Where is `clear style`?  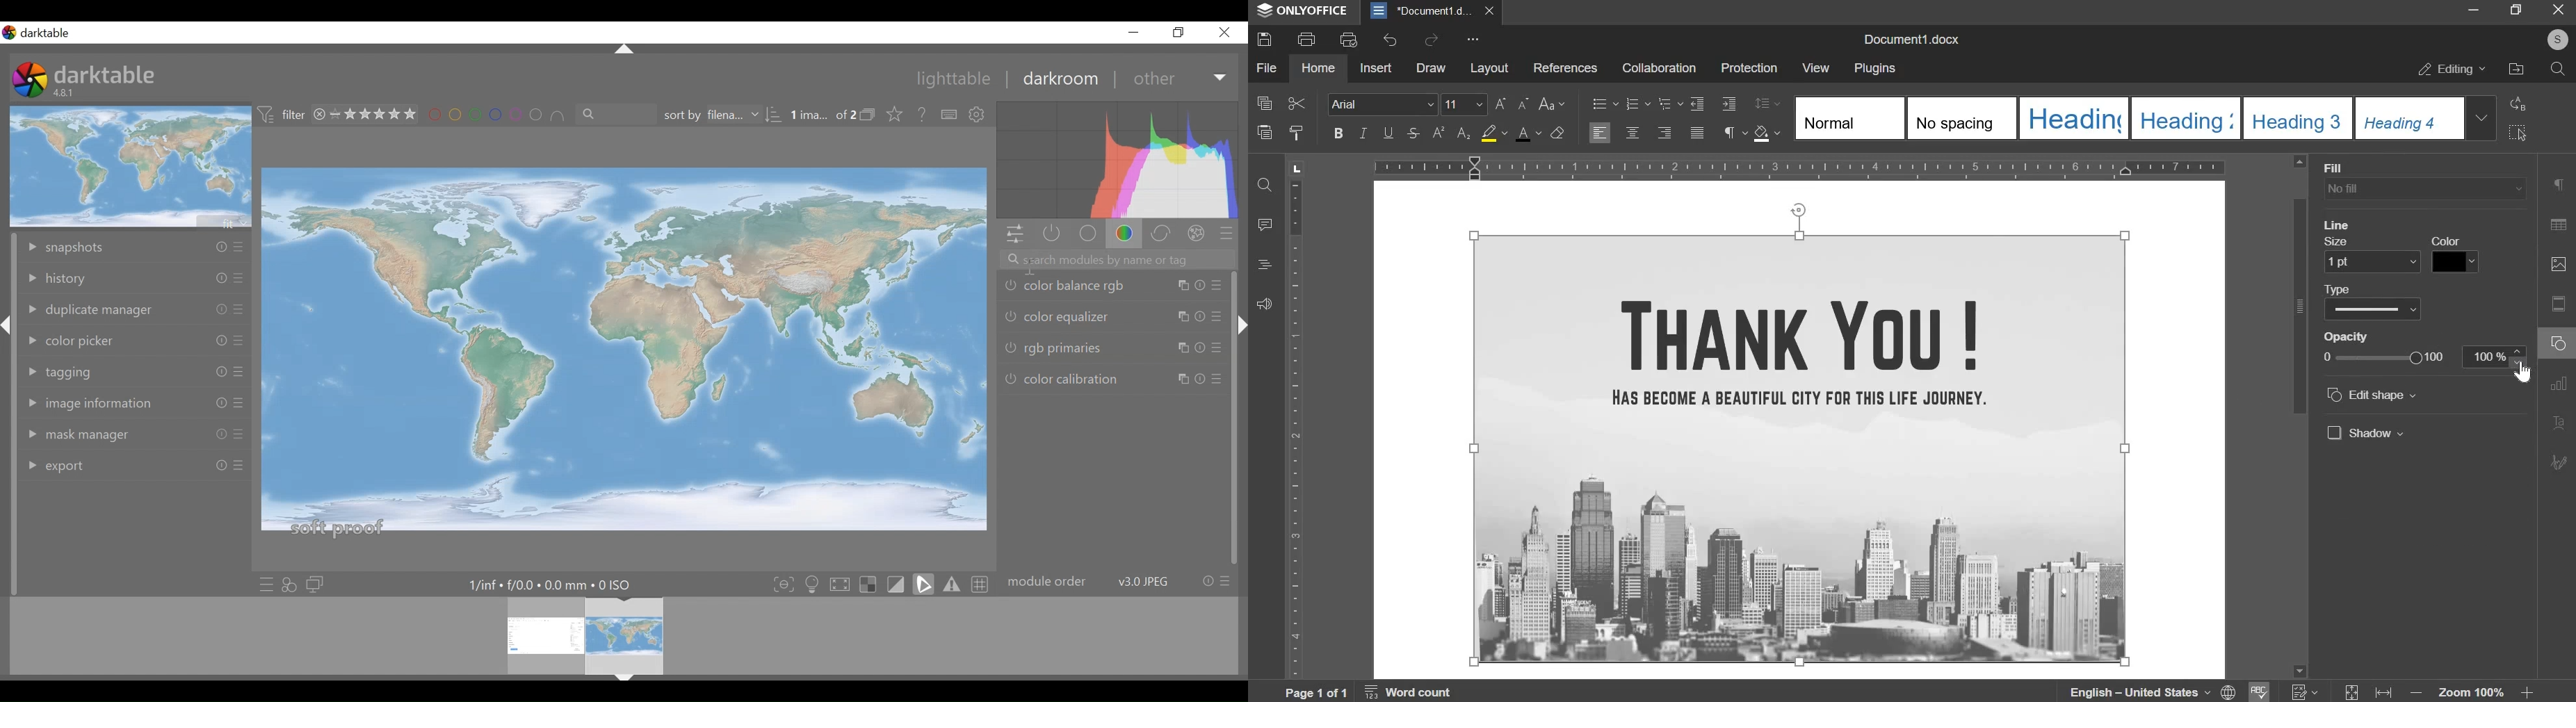
clear style is located at coordinates (1557, 133).